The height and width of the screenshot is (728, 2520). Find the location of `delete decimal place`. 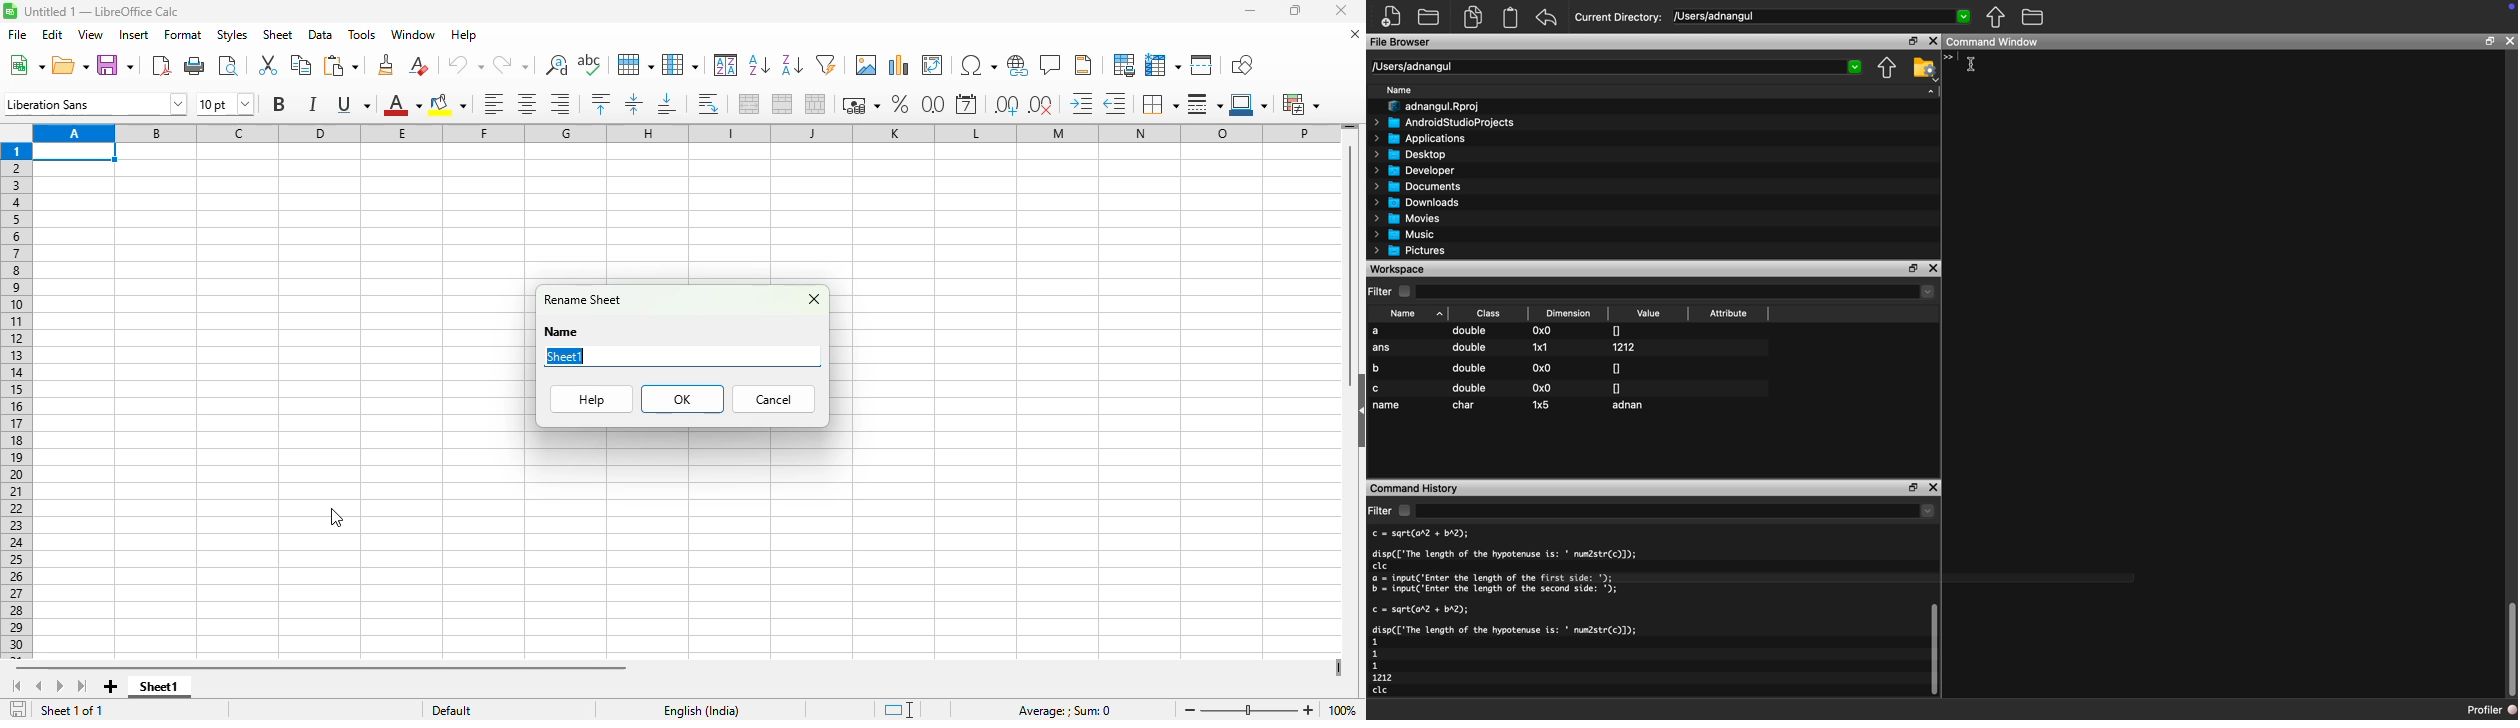

delete decimal place is located at coordinates (1042, 105).